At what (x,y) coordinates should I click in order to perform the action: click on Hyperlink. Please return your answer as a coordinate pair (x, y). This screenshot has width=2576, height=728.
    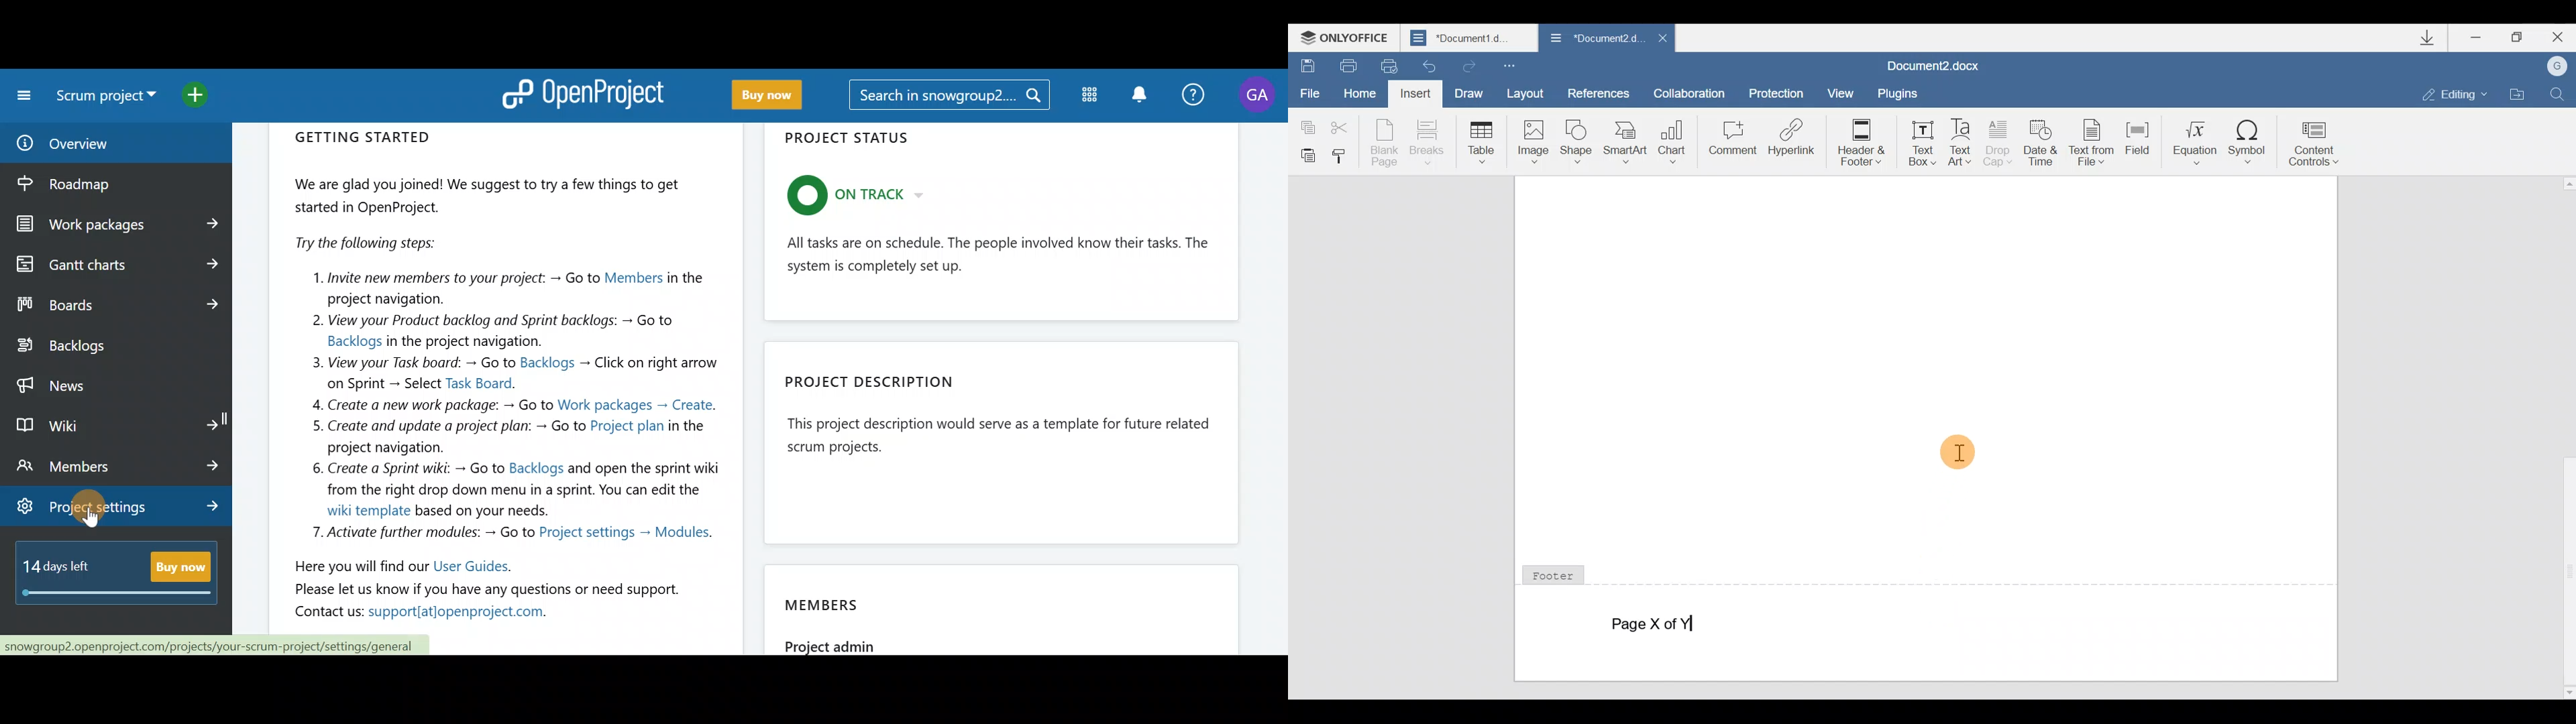
    Looking at the image, I should click on (1792, 141).